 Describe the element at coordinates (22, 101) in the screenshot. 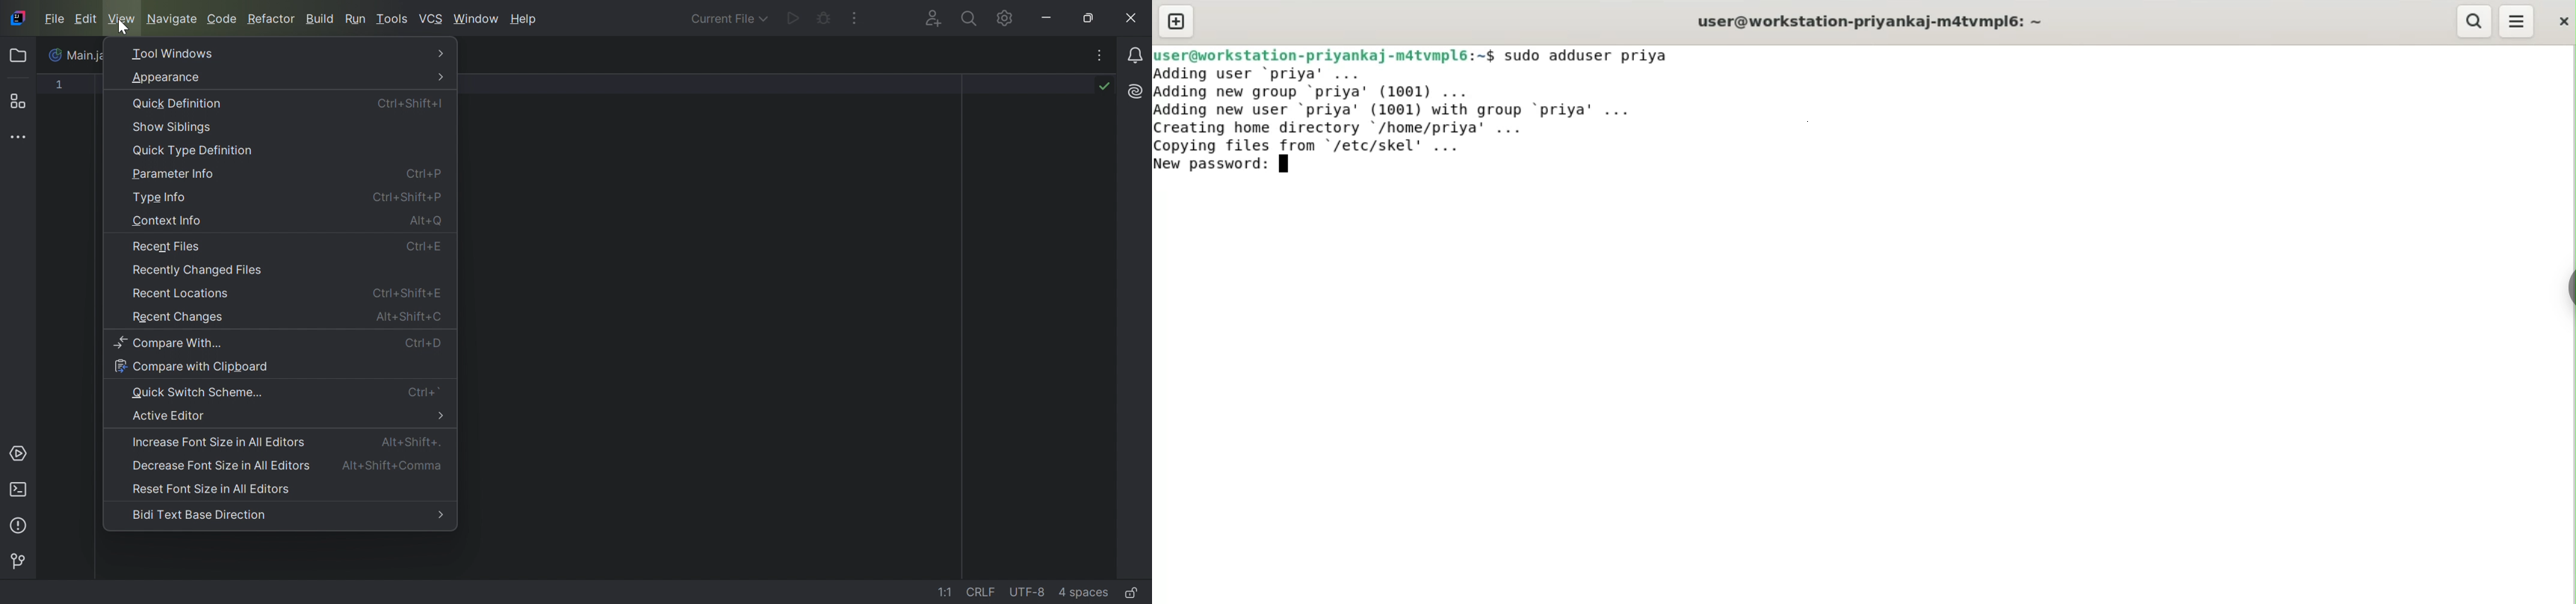

I see `Structure` at that location.